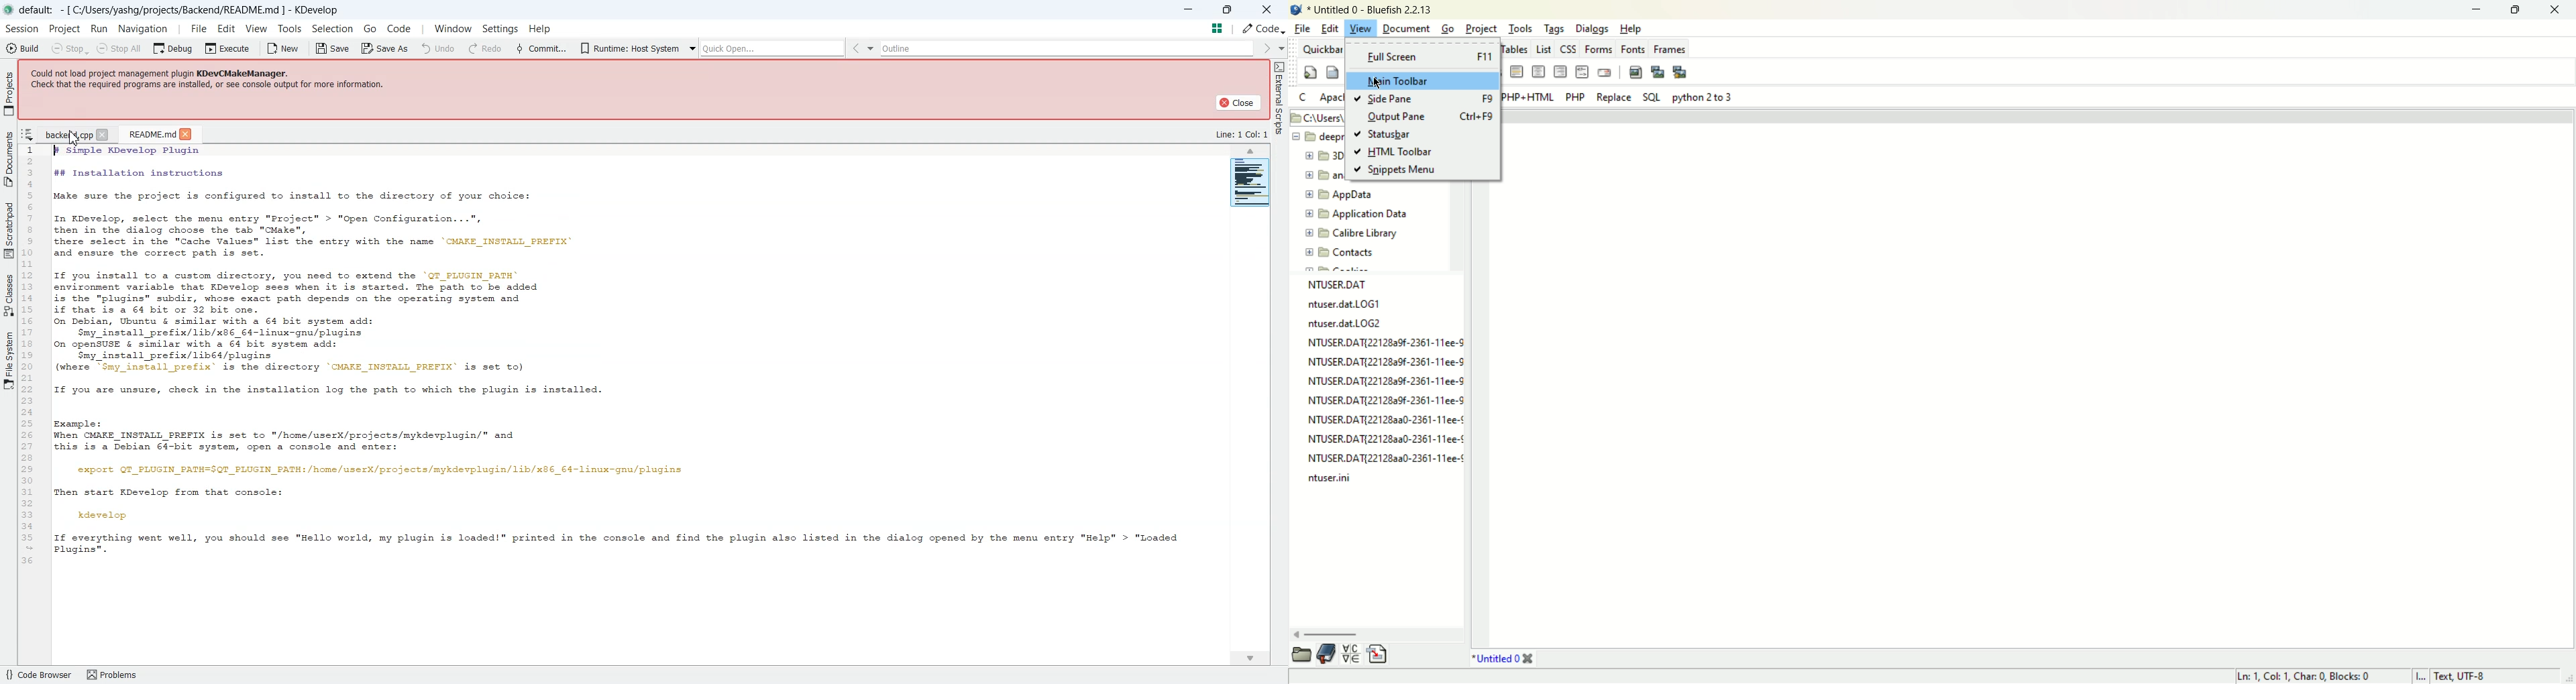  What do you see at coordinates (1513, 48) in the screenshot?
I see `tables` at bounding box center [1513, 48].